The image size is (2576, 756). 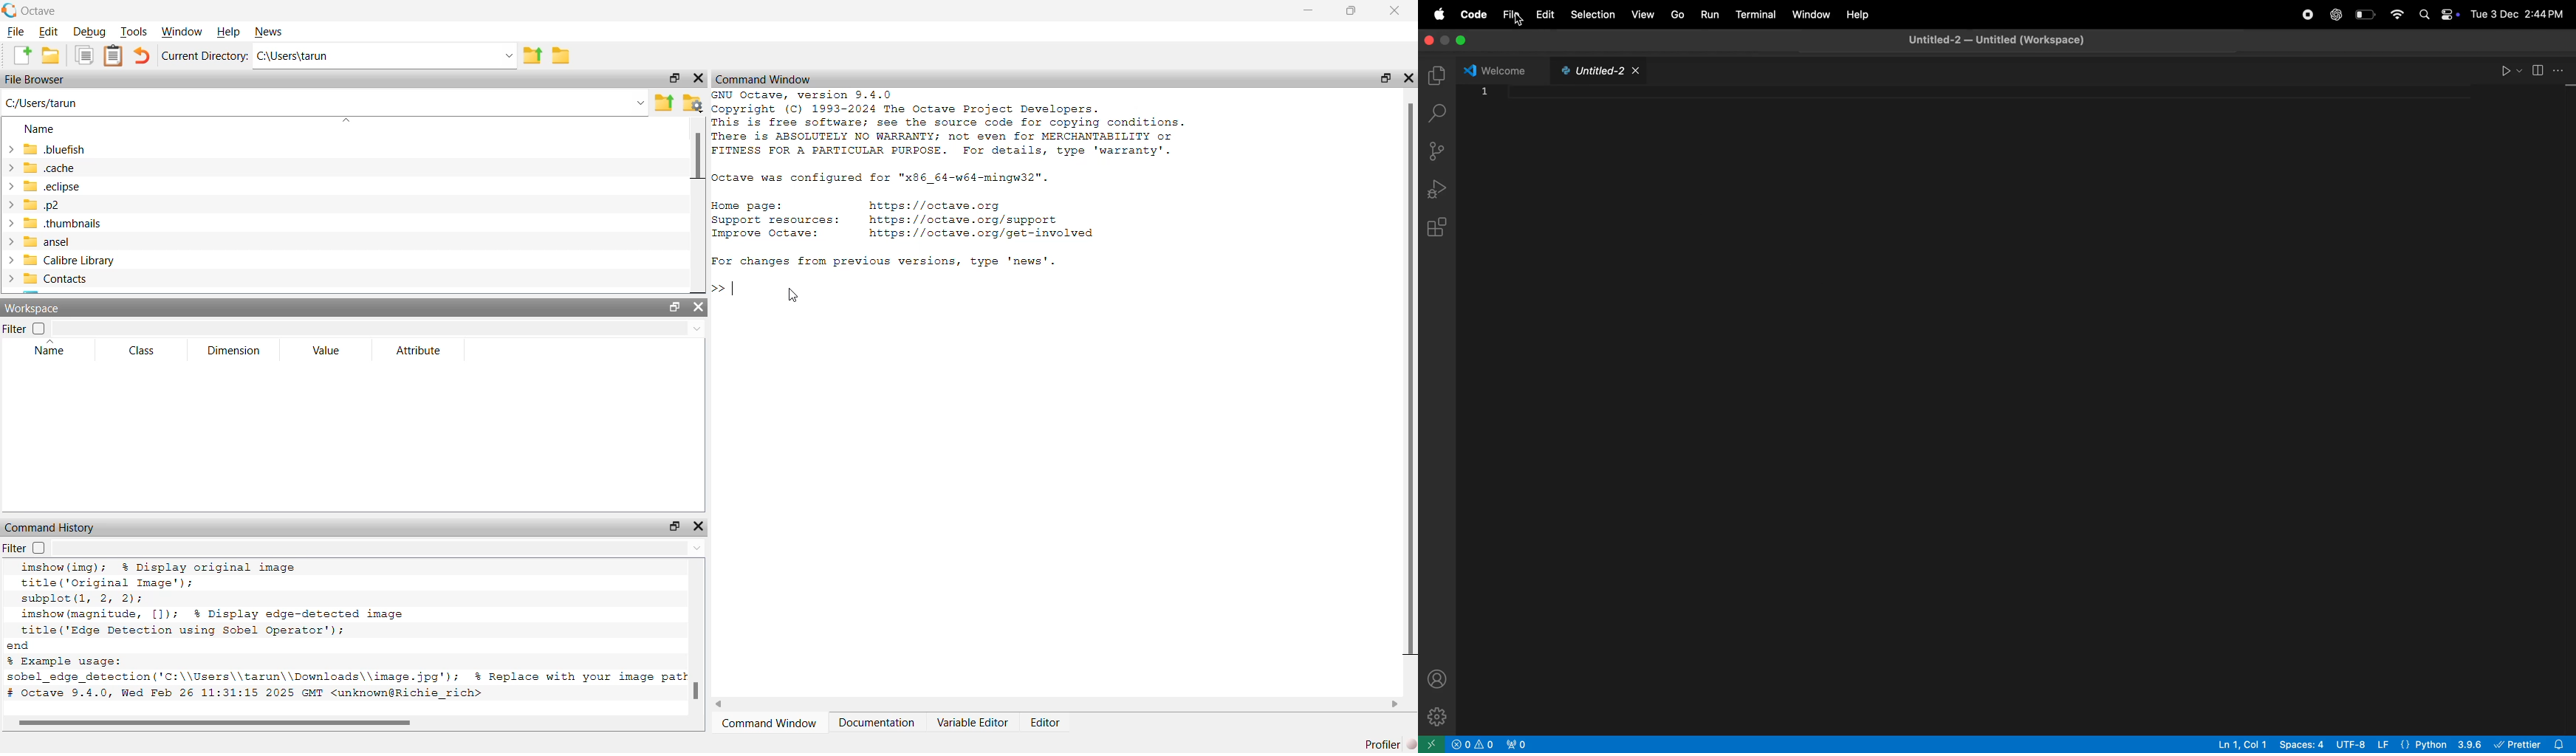 I want to click on run debug, so click(x=1438, y=185).